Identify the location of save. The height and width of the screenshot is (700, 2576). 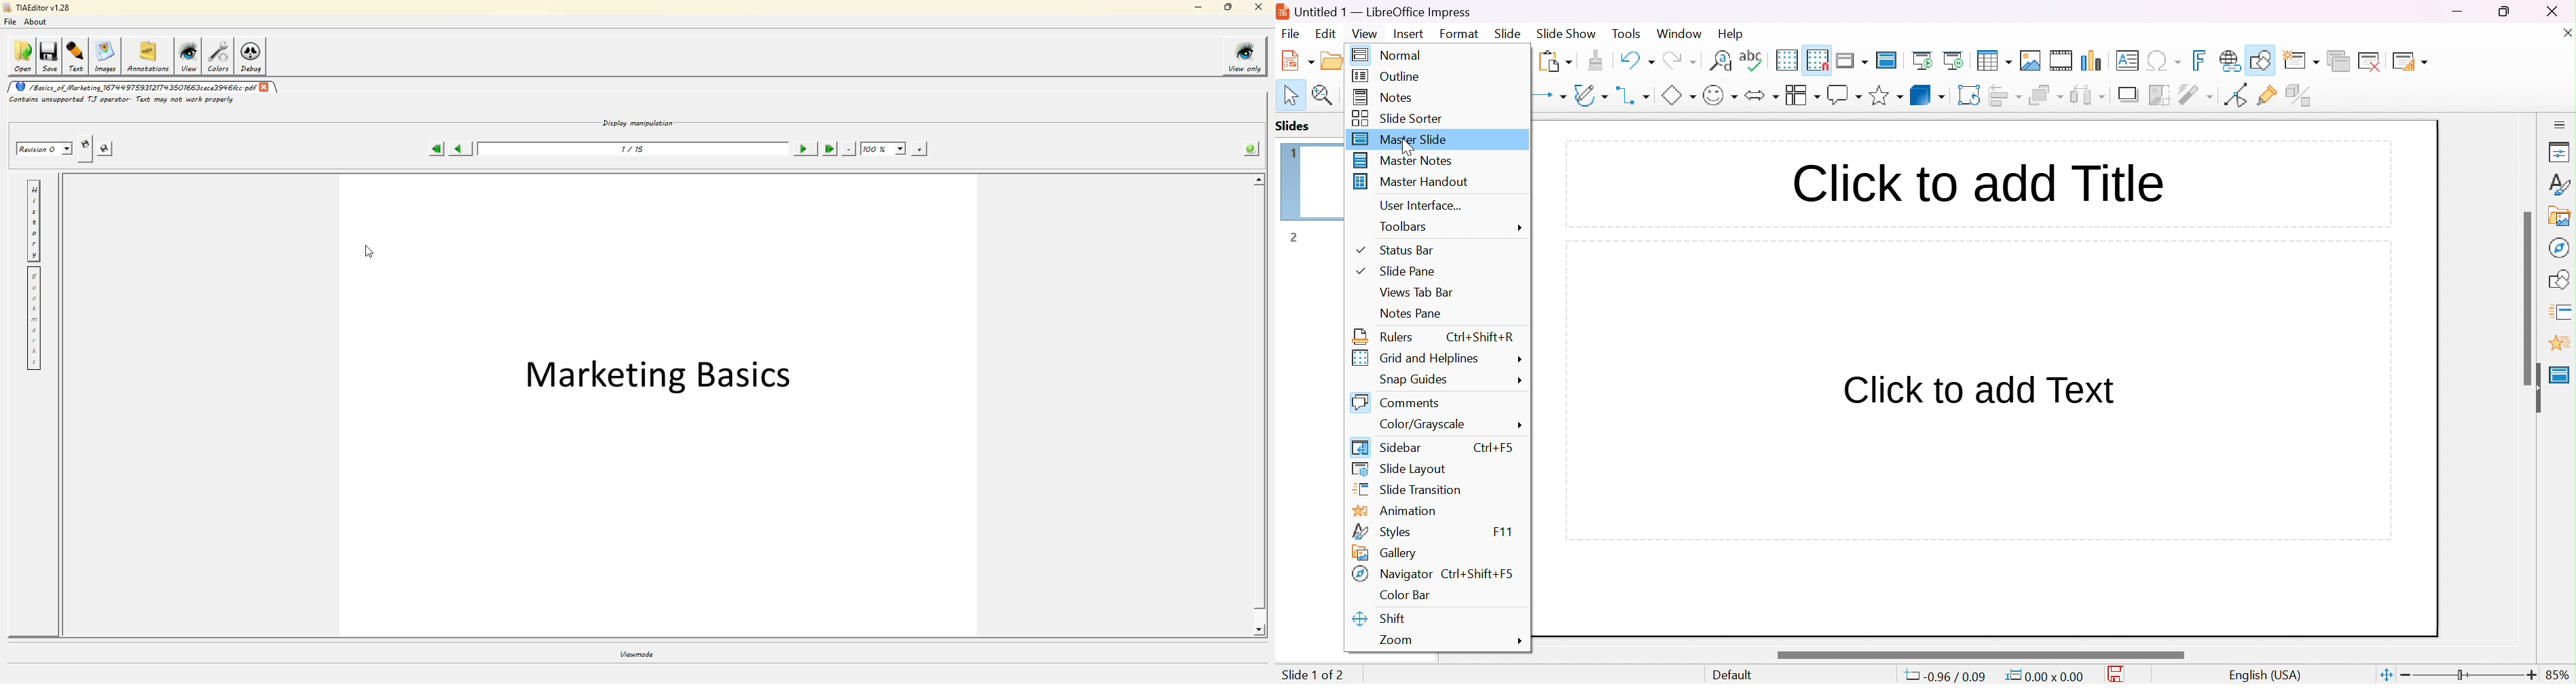
(2120, 674).